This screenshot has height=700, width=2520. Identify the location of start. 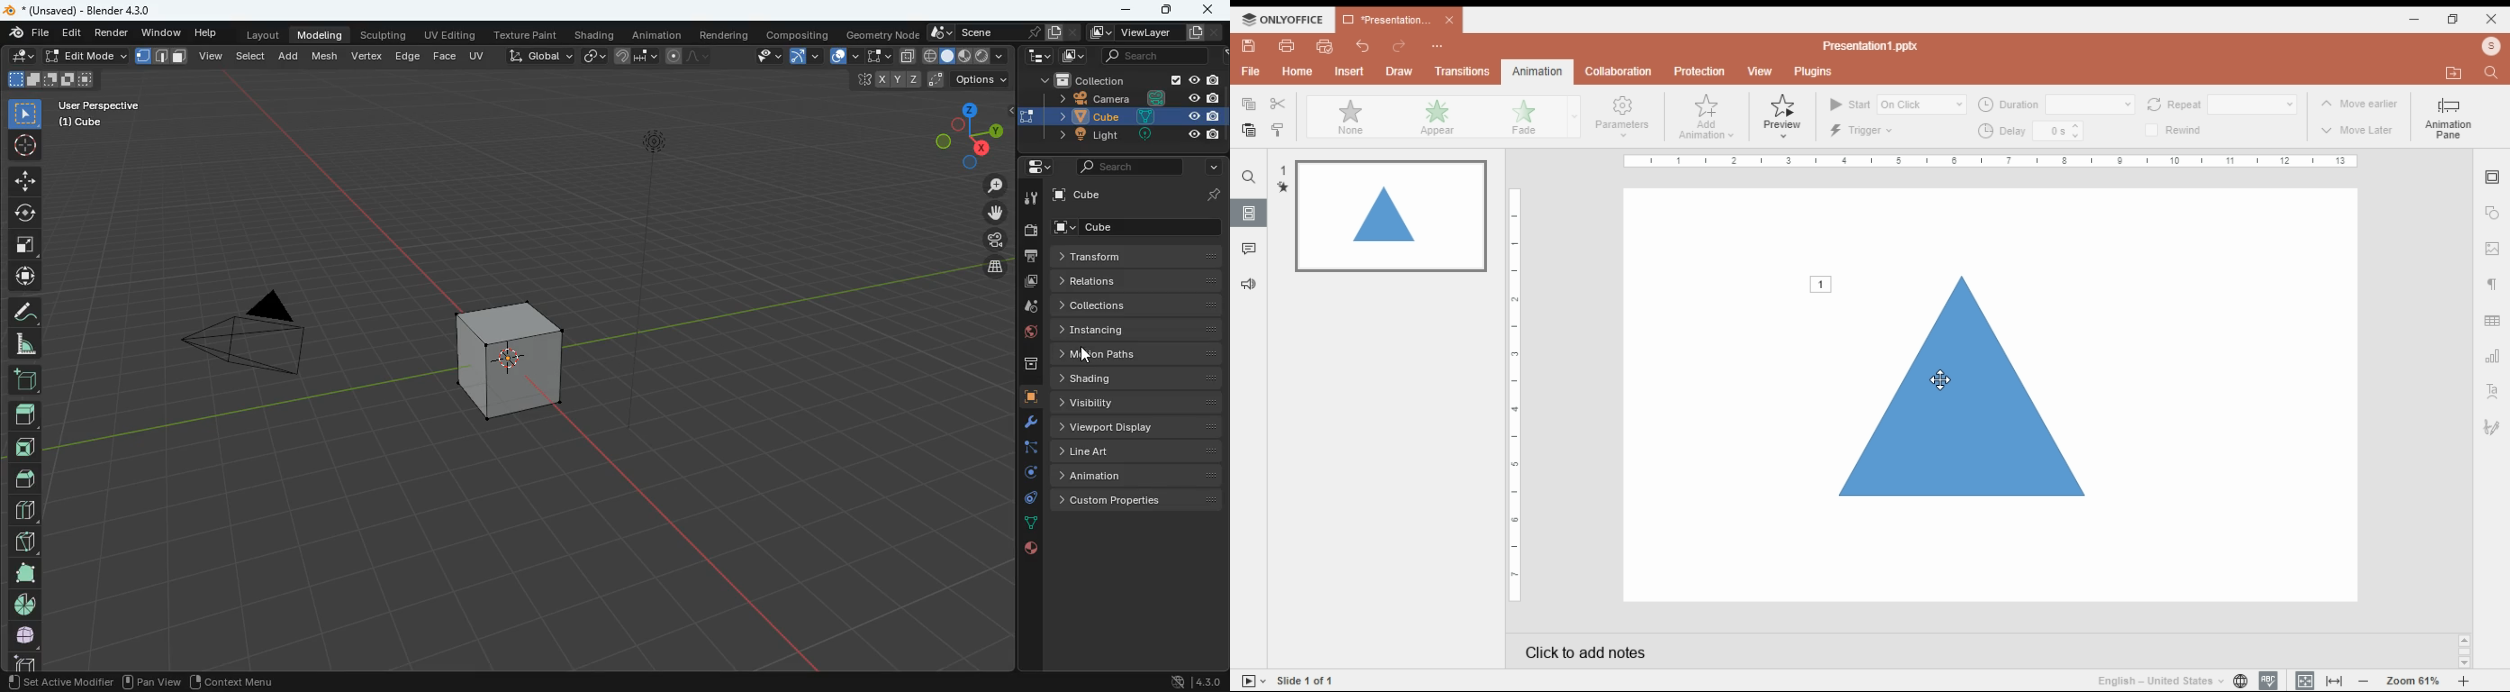
(1898, 104).